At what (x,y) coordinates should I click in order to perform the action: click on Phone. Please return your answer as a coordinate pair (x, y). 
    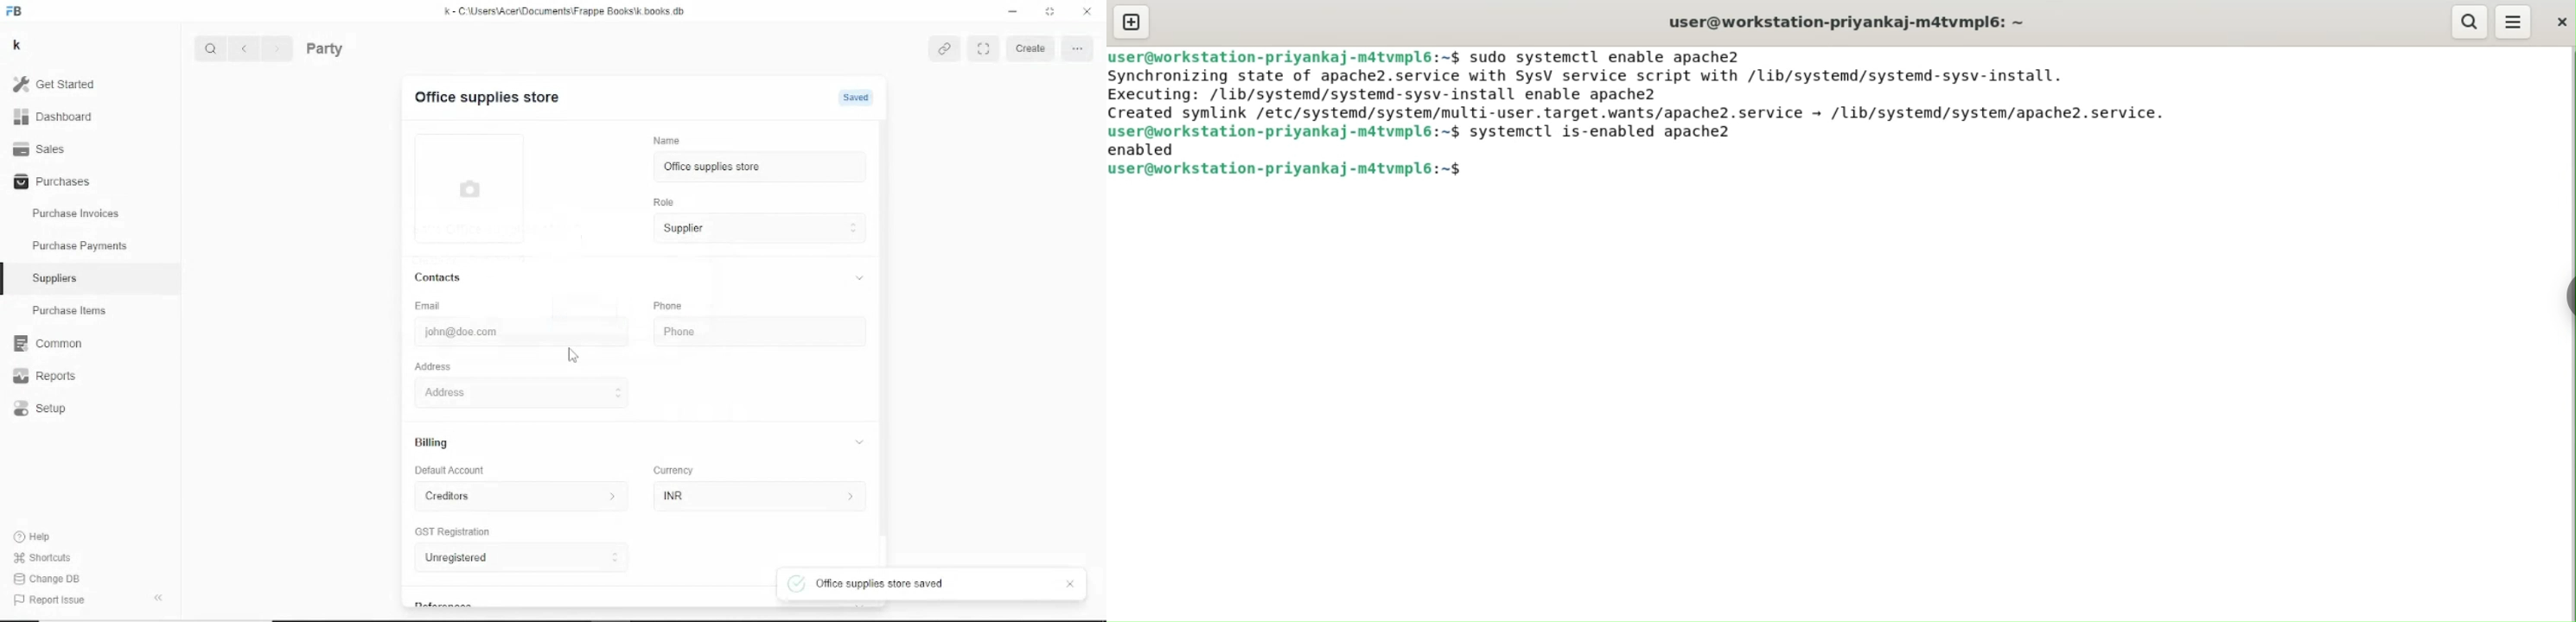
    Looking at the image, I should click on (747, 334).